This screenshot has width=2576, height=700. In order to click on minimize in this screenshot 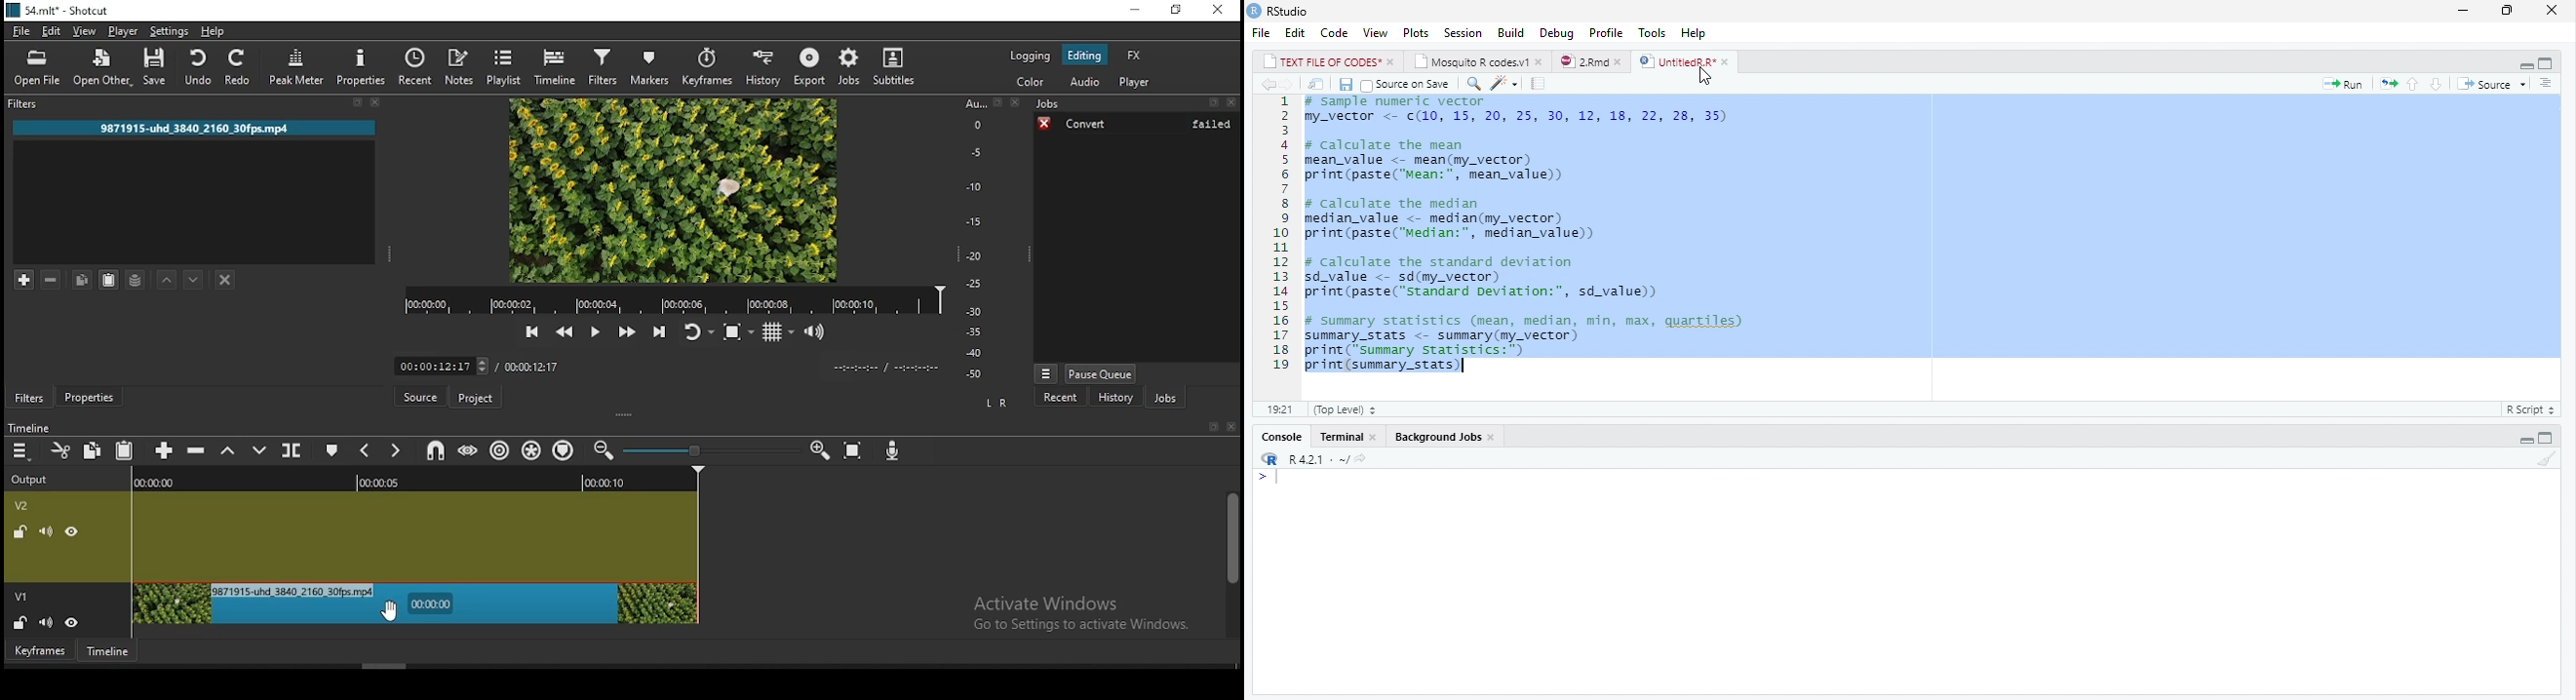, I will do `click(2525, 440)`.